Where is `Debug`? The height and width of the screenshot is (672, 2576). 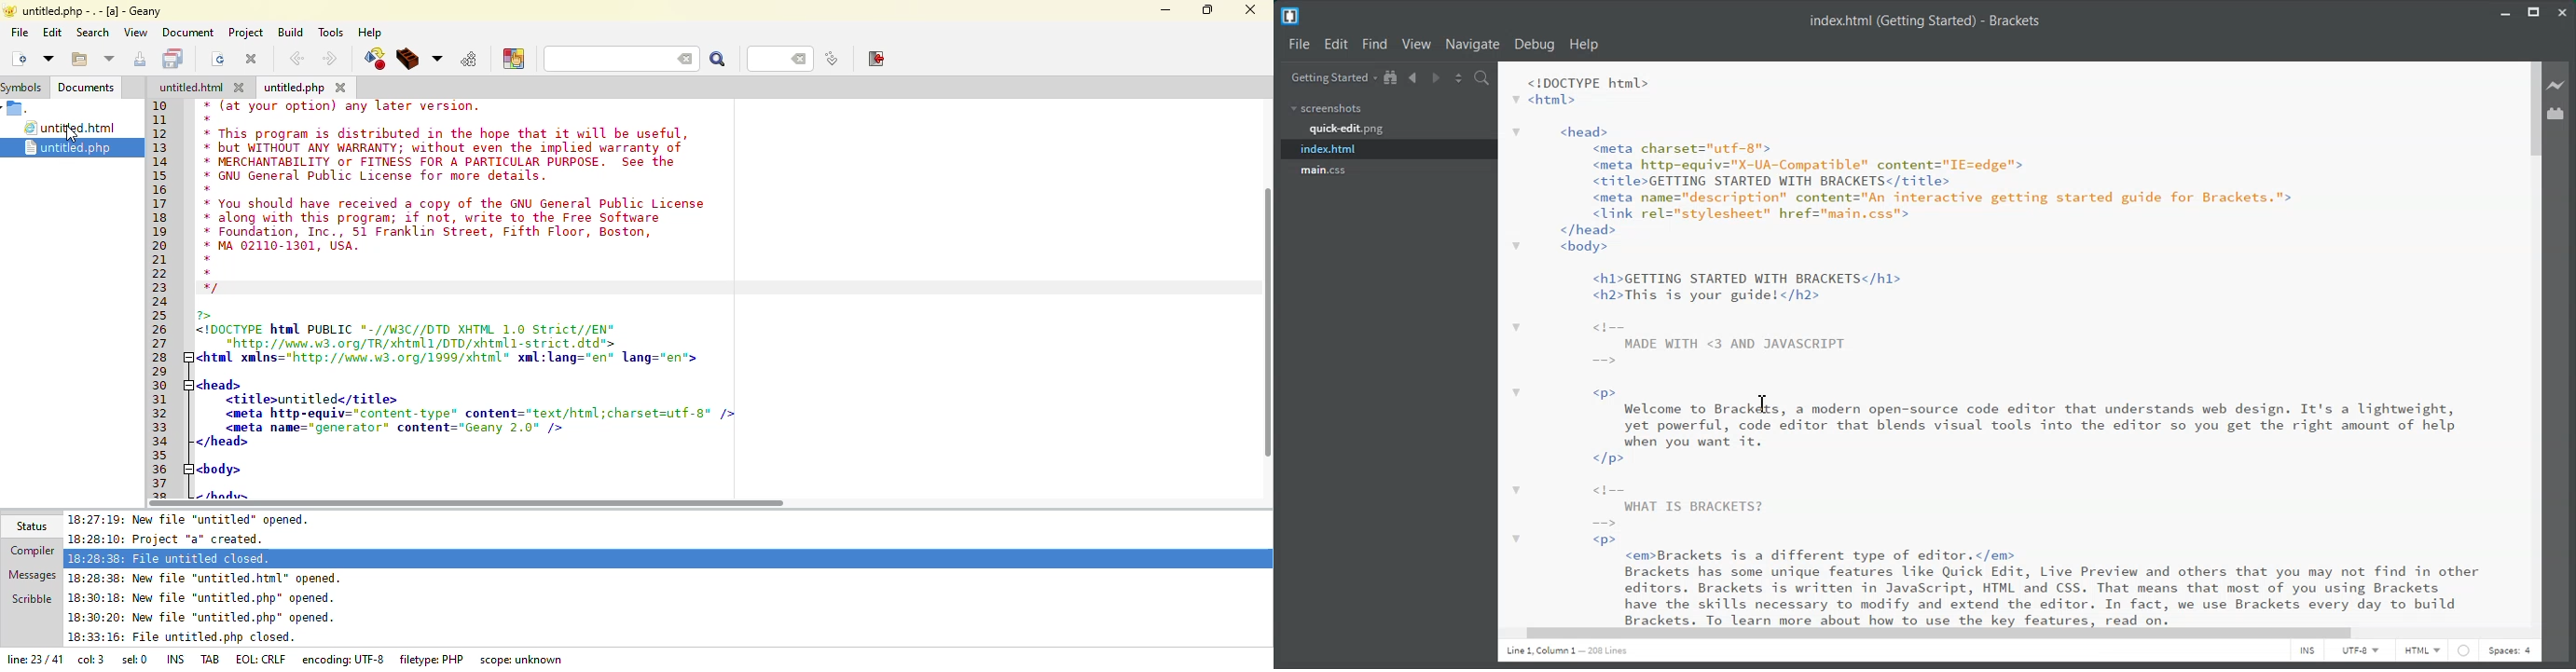 Debug is located at coordinates (1534, 44).